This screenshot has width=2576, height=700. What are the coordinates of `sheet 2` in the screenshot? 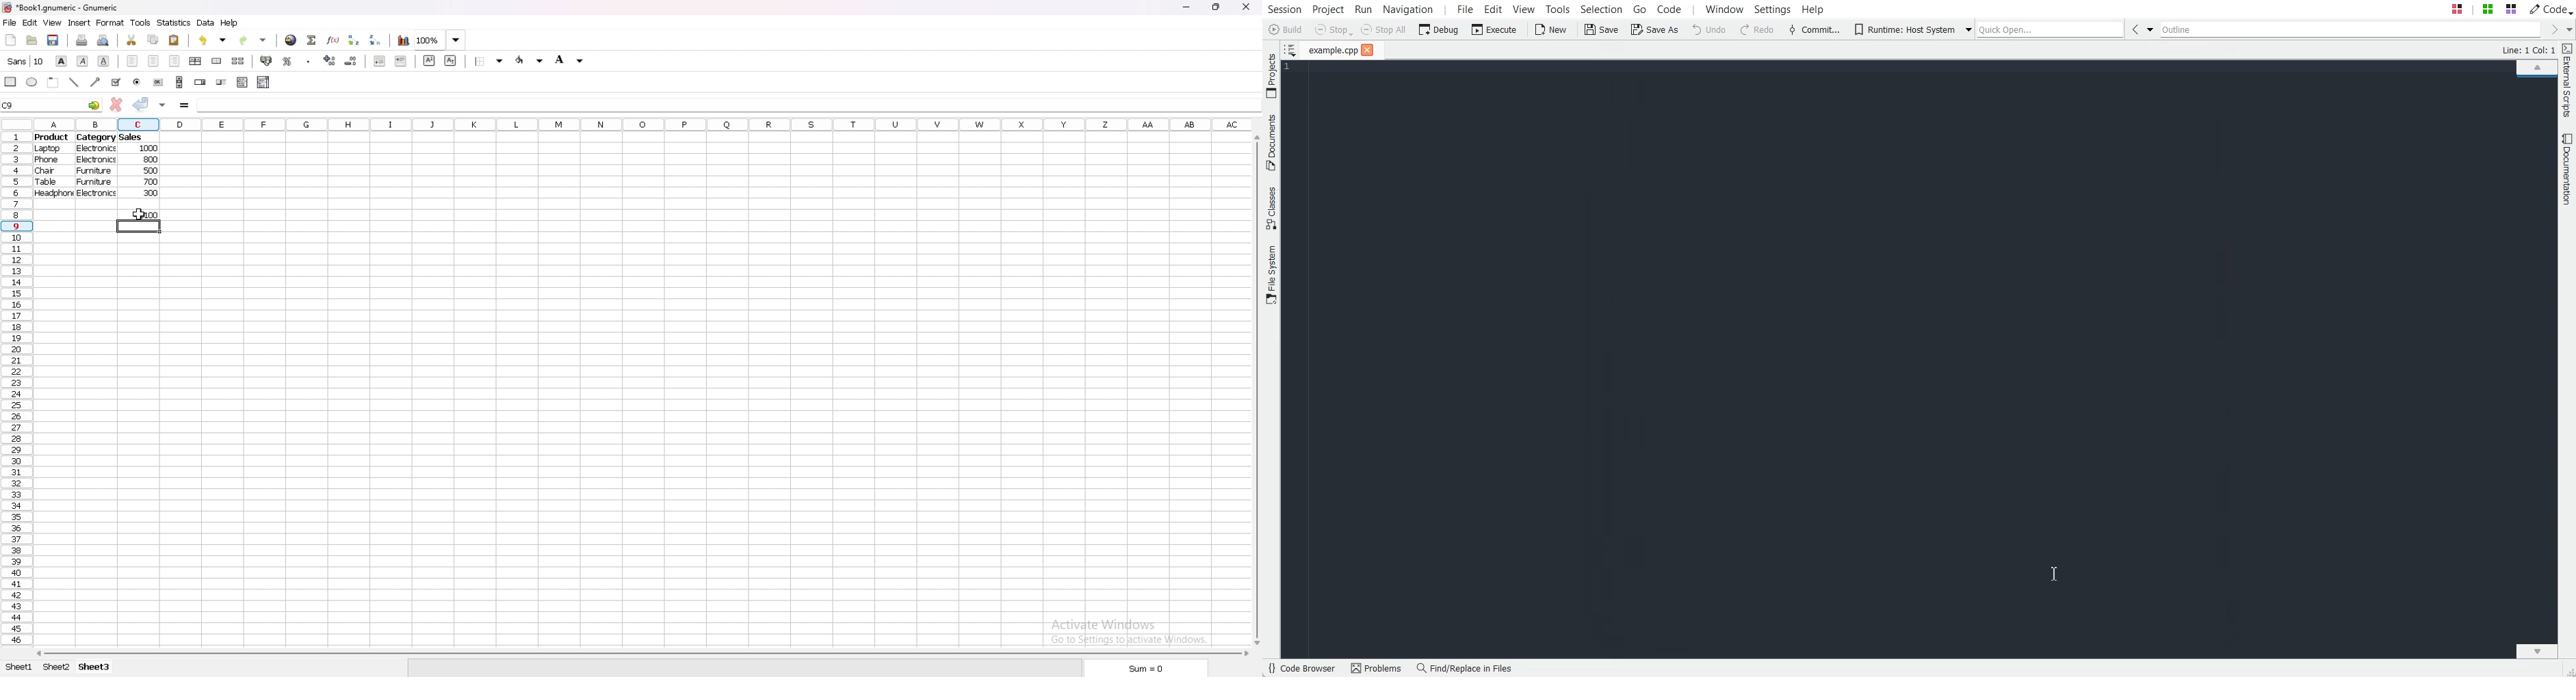 It's located at (56, 668).